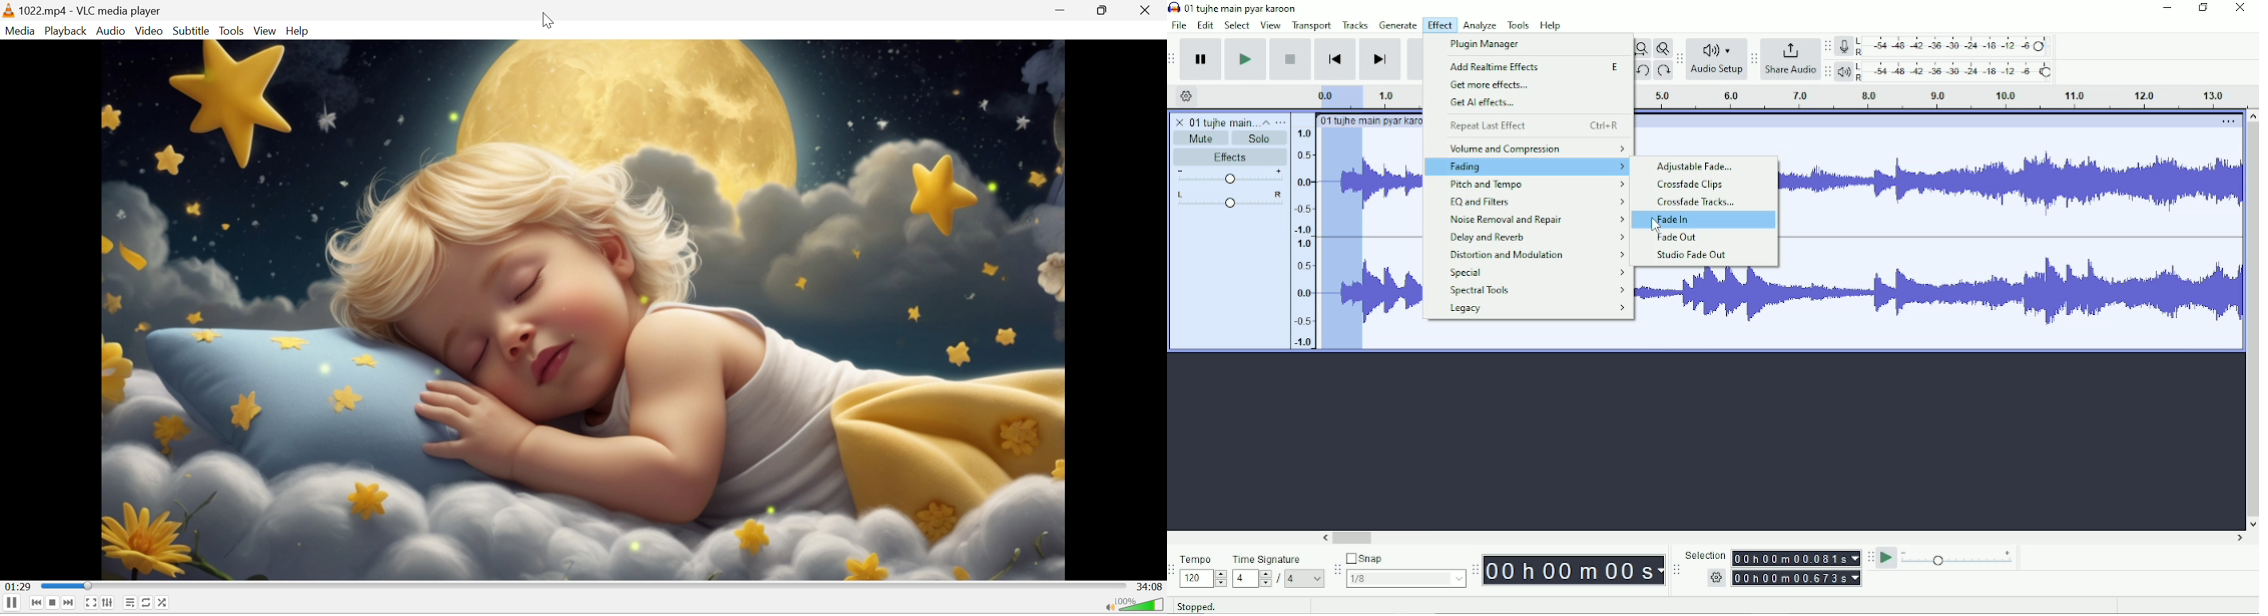  I want to click on Toggle the video in fullscreen, so click(92, 603).